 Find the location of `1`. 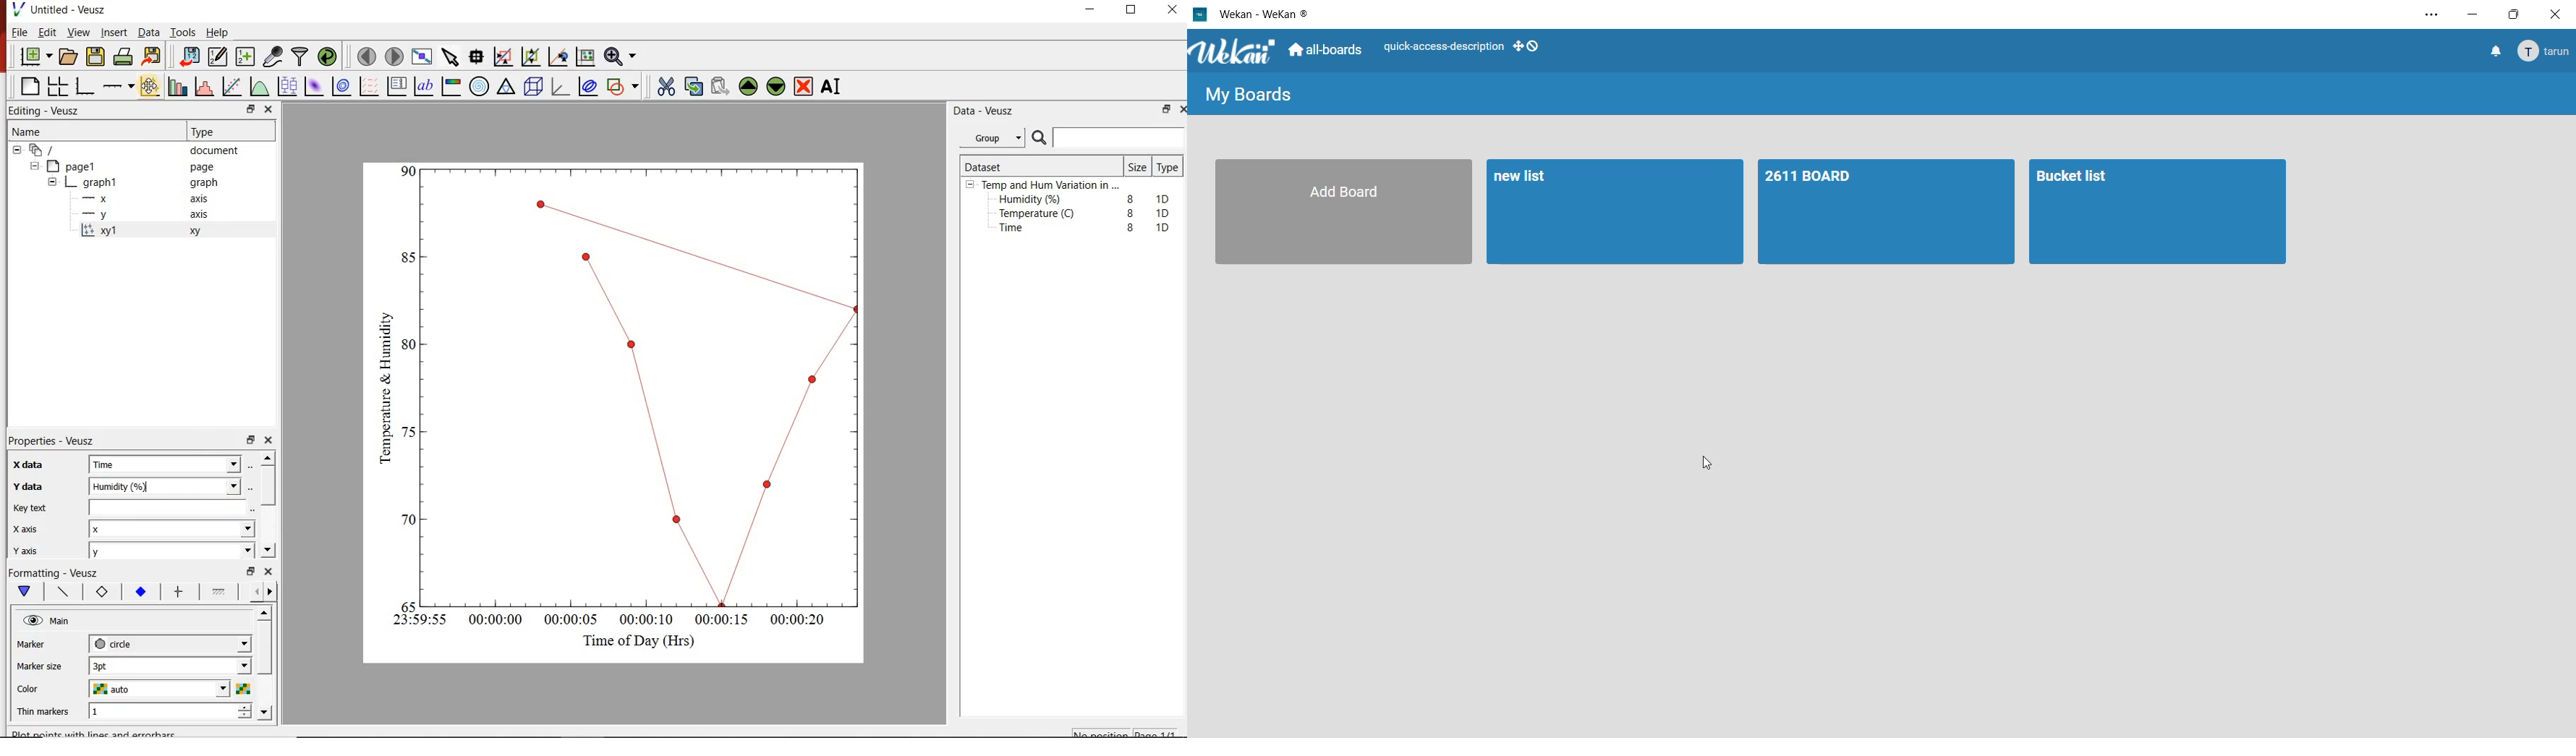

1 is located at coordinates (409, 170).